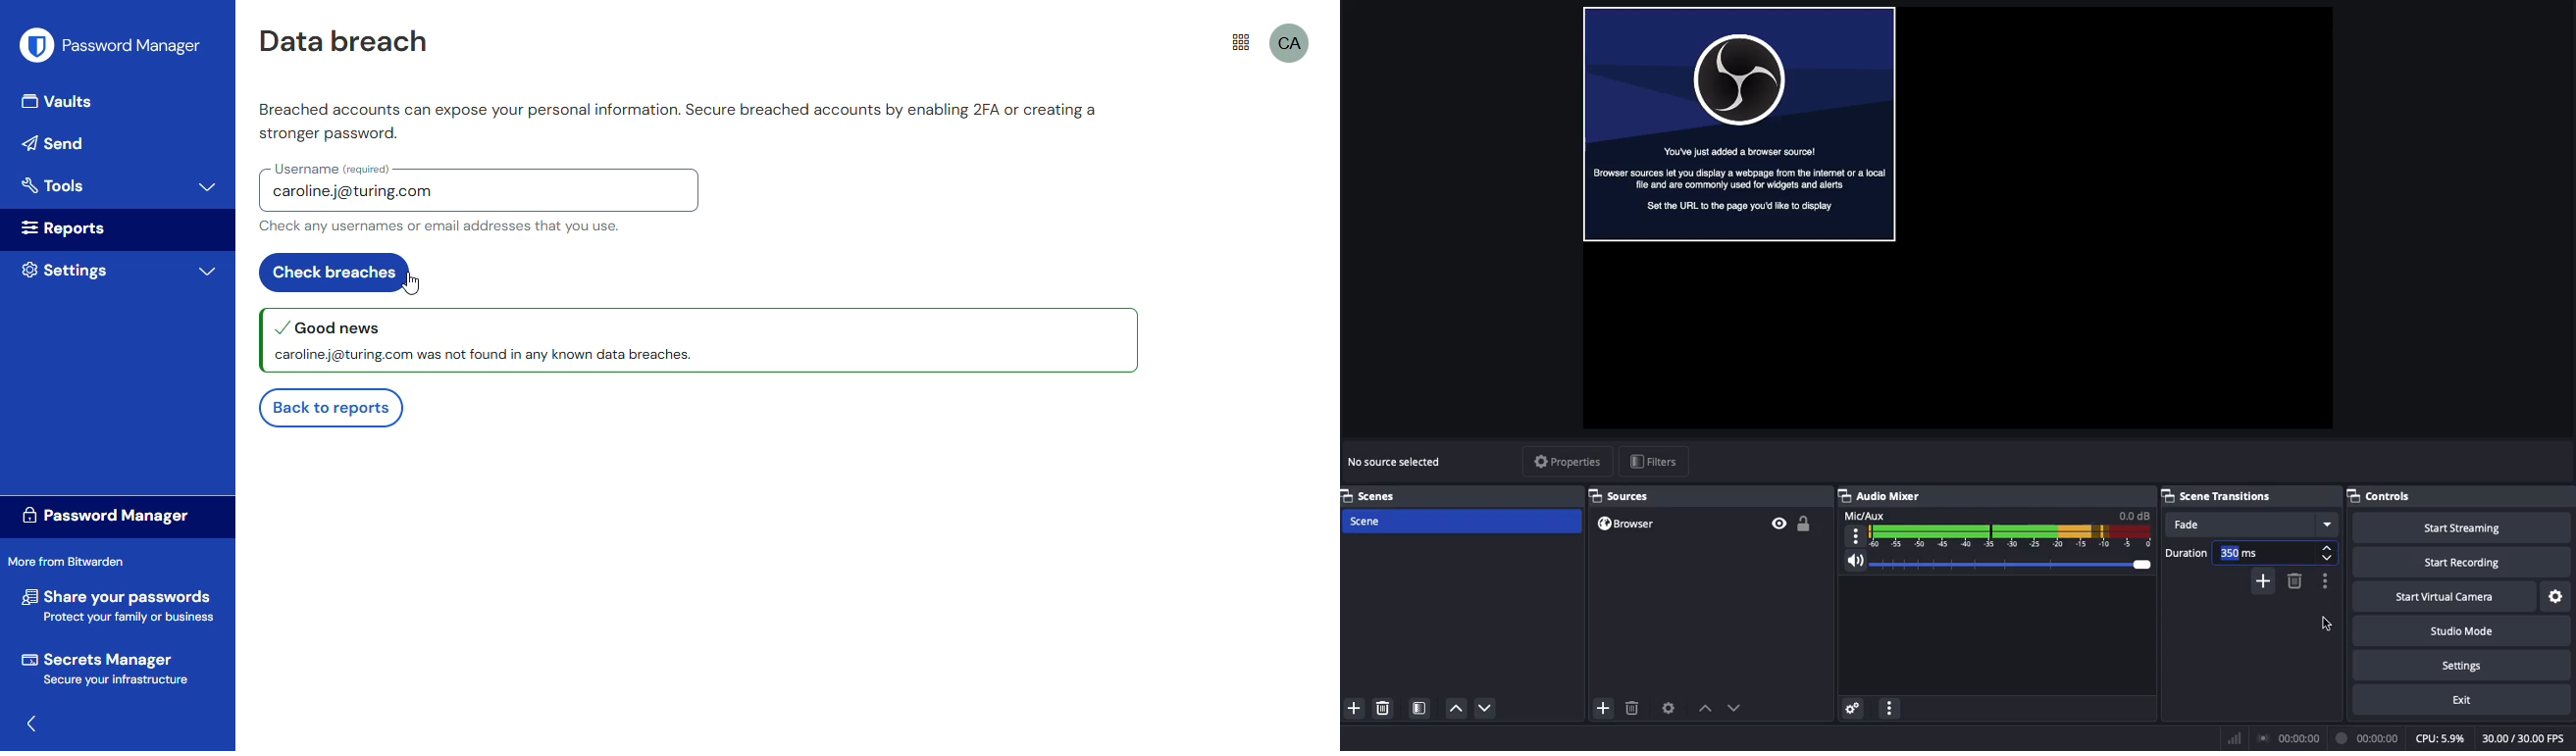 The image size is (2576, 756). I want to click on Settings, so click(2557, 596).